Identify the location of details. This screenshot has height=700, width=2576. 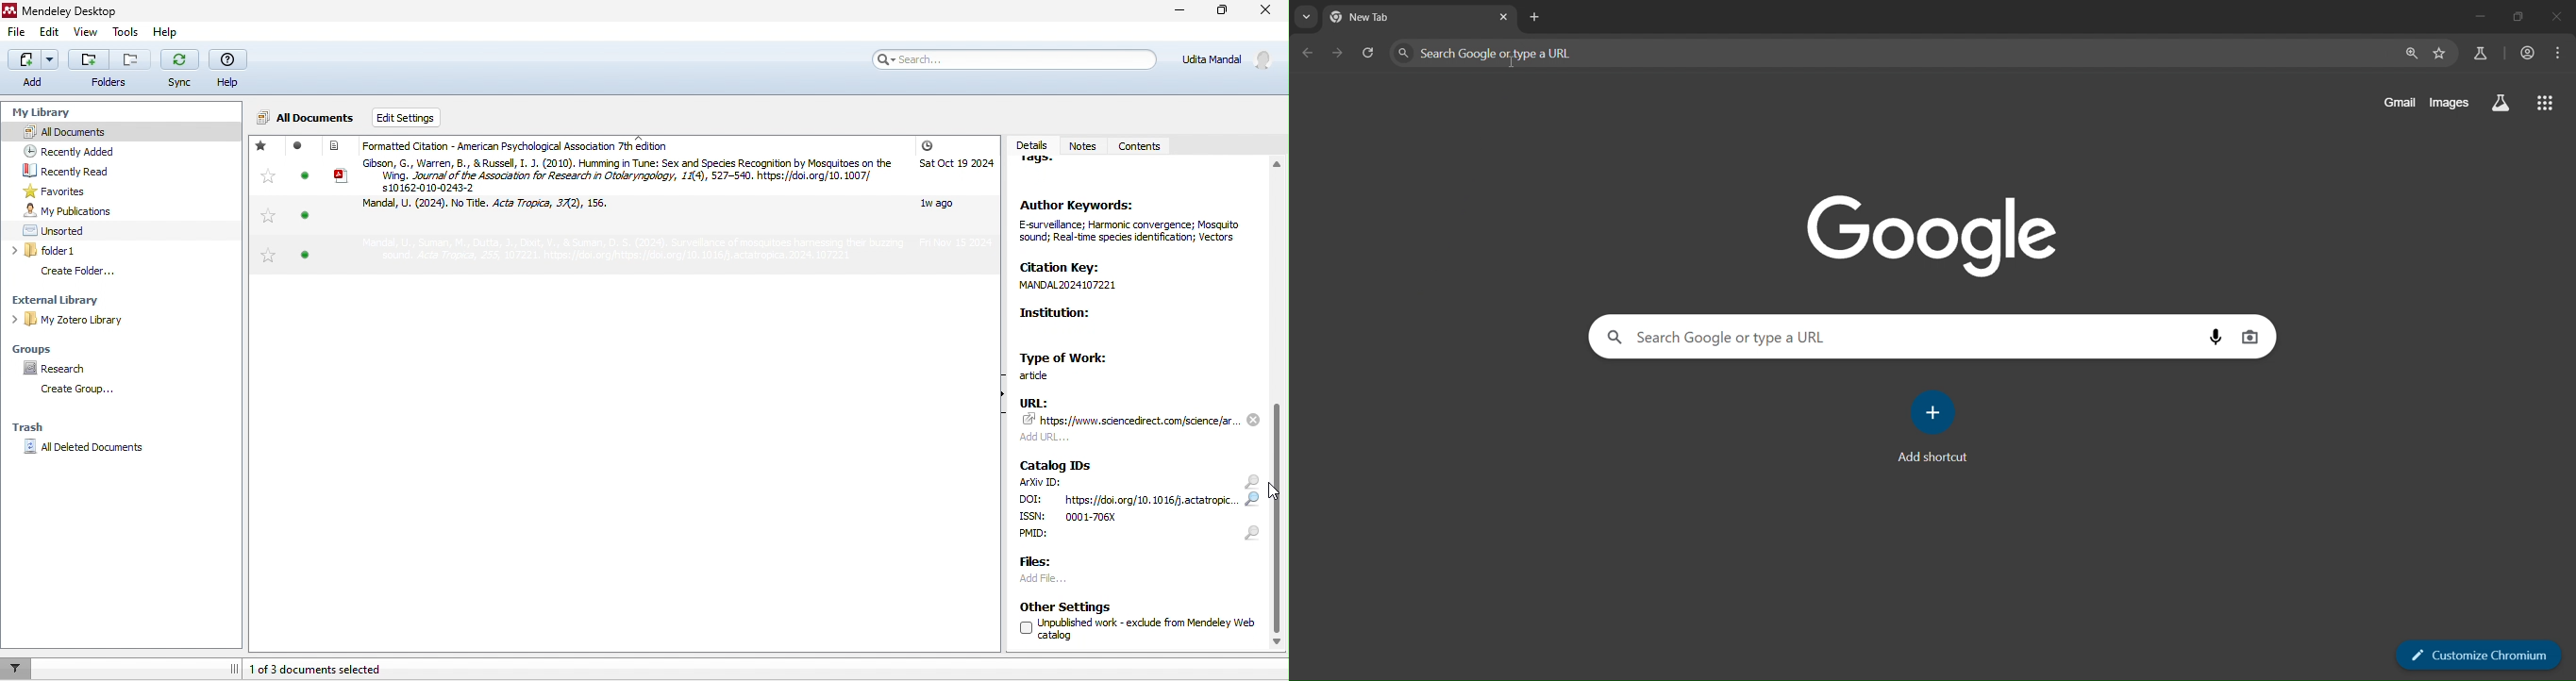
(1029, 141).